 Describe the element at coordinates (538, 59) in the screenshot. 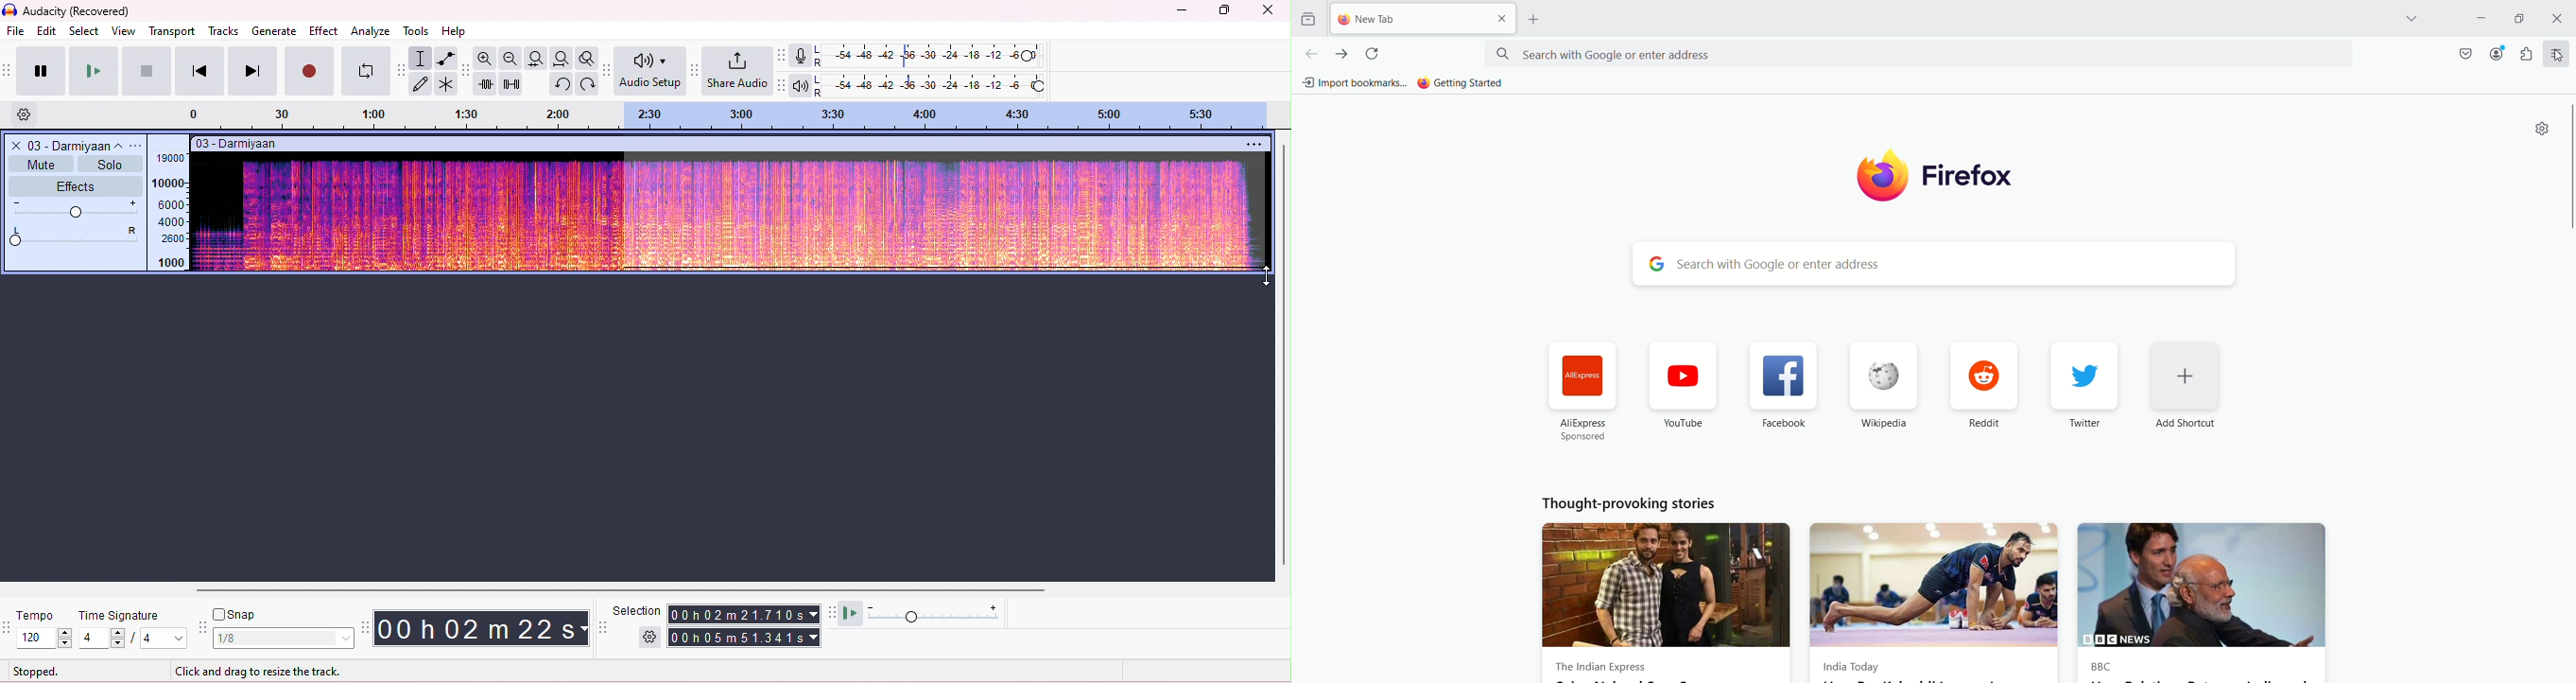

I see `fit selection to width` at that location.